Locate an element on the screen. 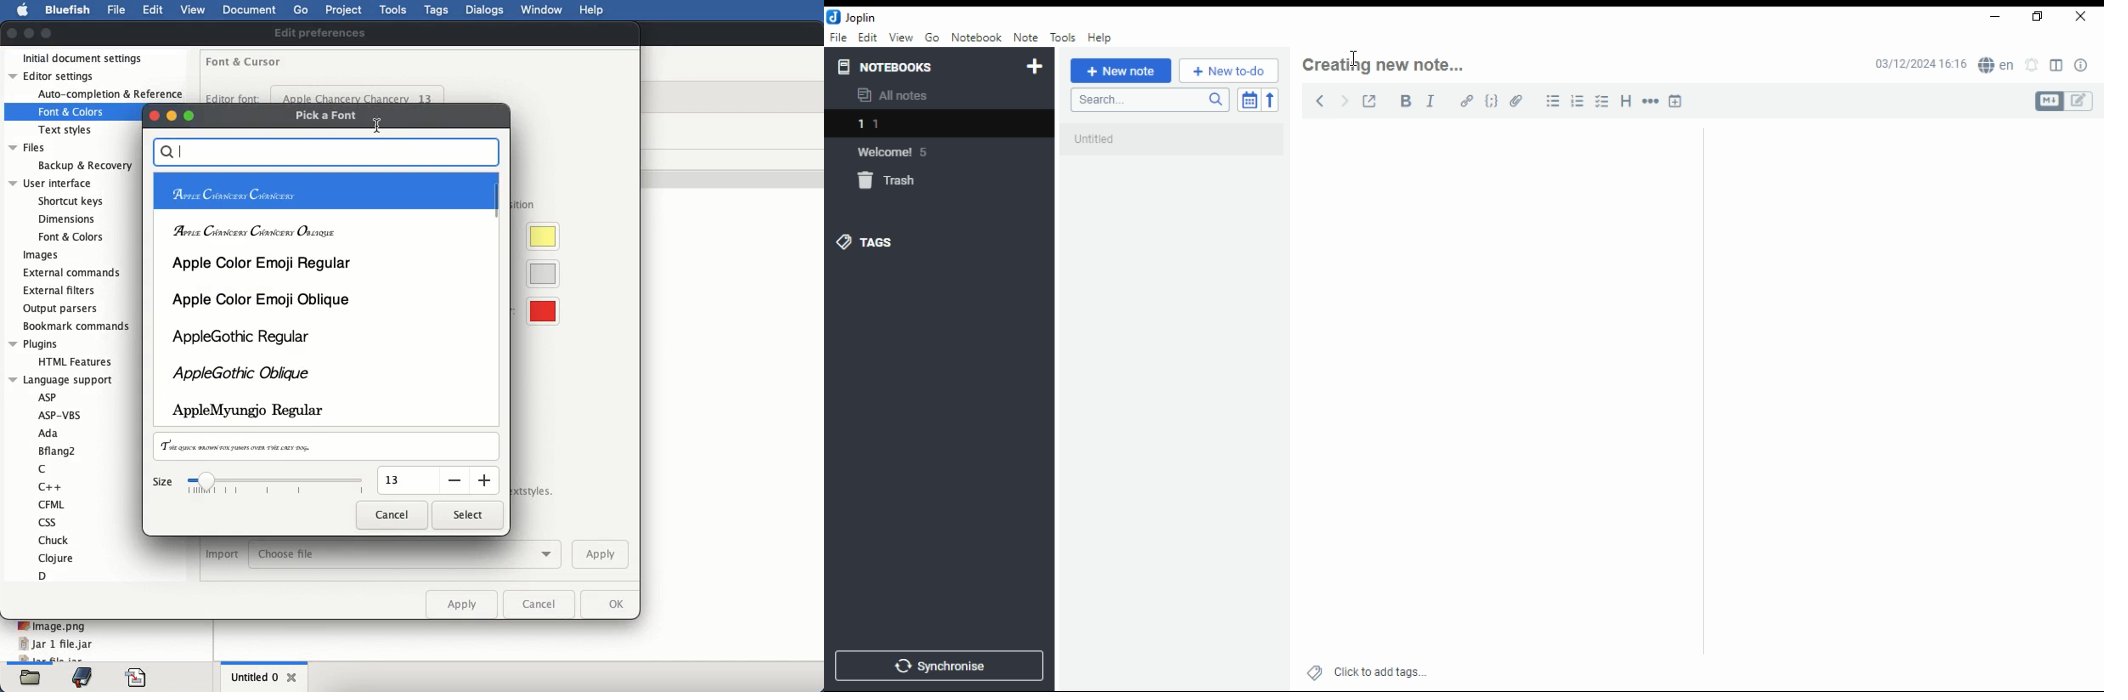 The image size is (2128, 700). trash is located at coordinates (898, 184).